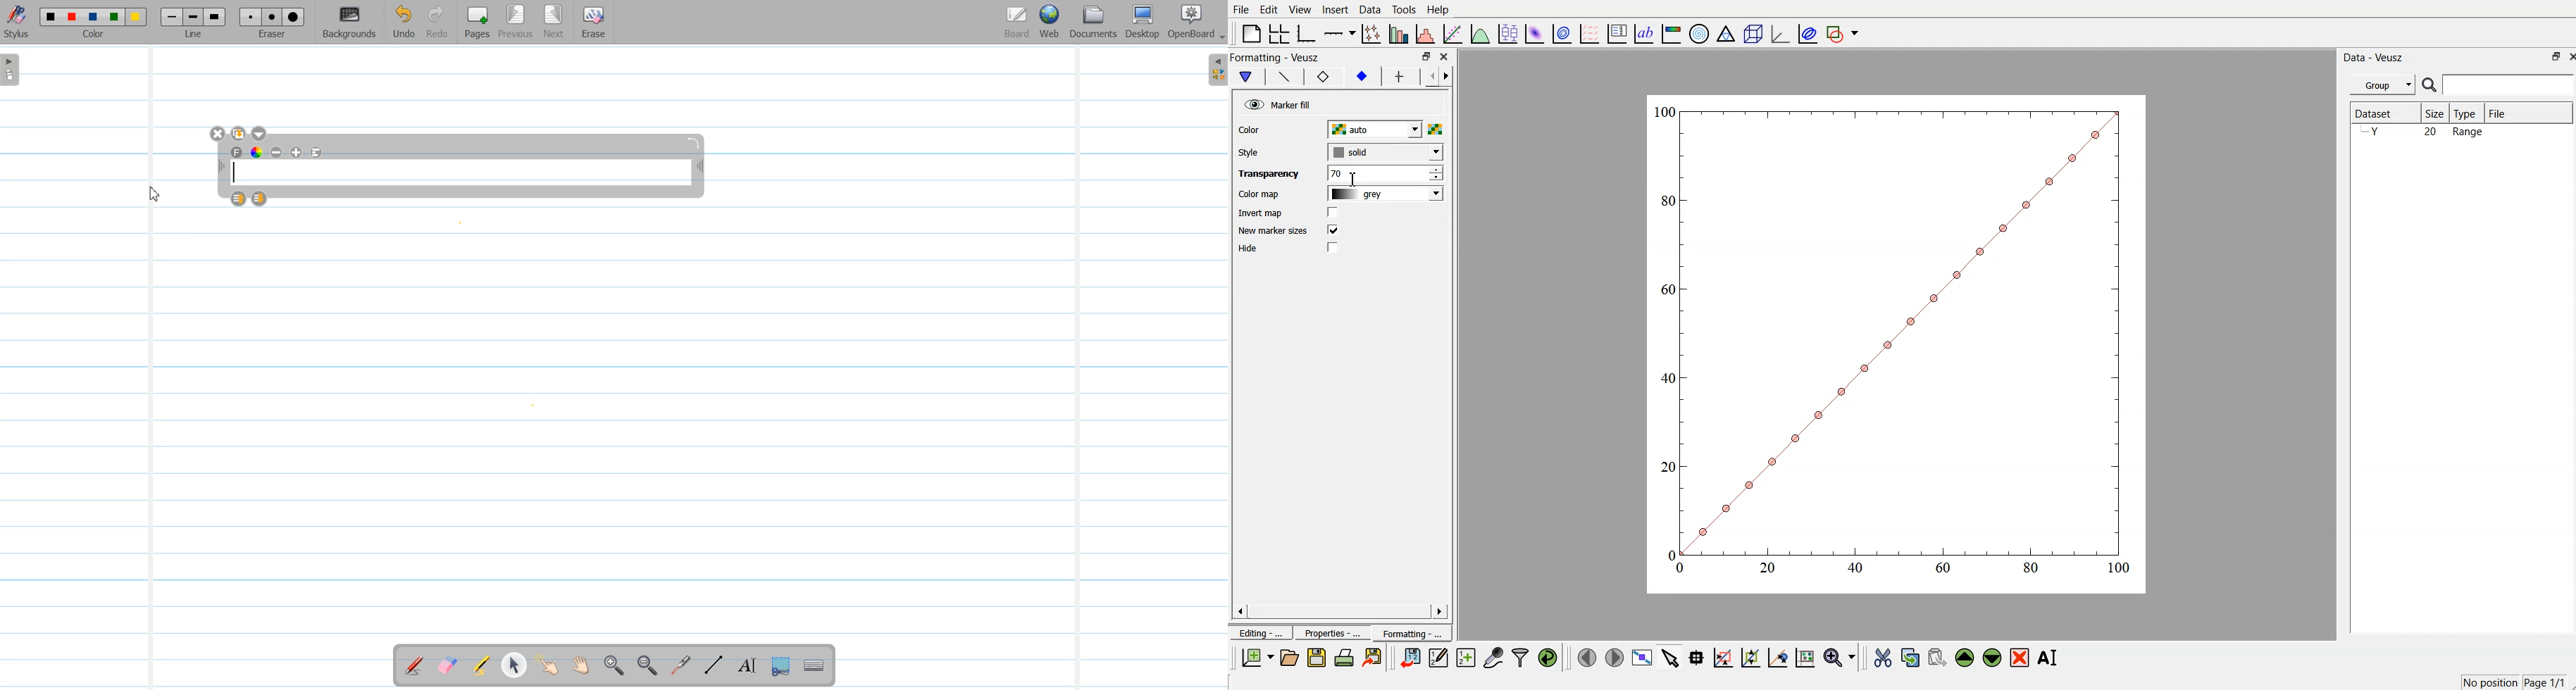 The height and width of the screenshot is (700, 2576). Describe the element at coordinates (1404, 10) in the screenshot. I see `Tools` at that location.